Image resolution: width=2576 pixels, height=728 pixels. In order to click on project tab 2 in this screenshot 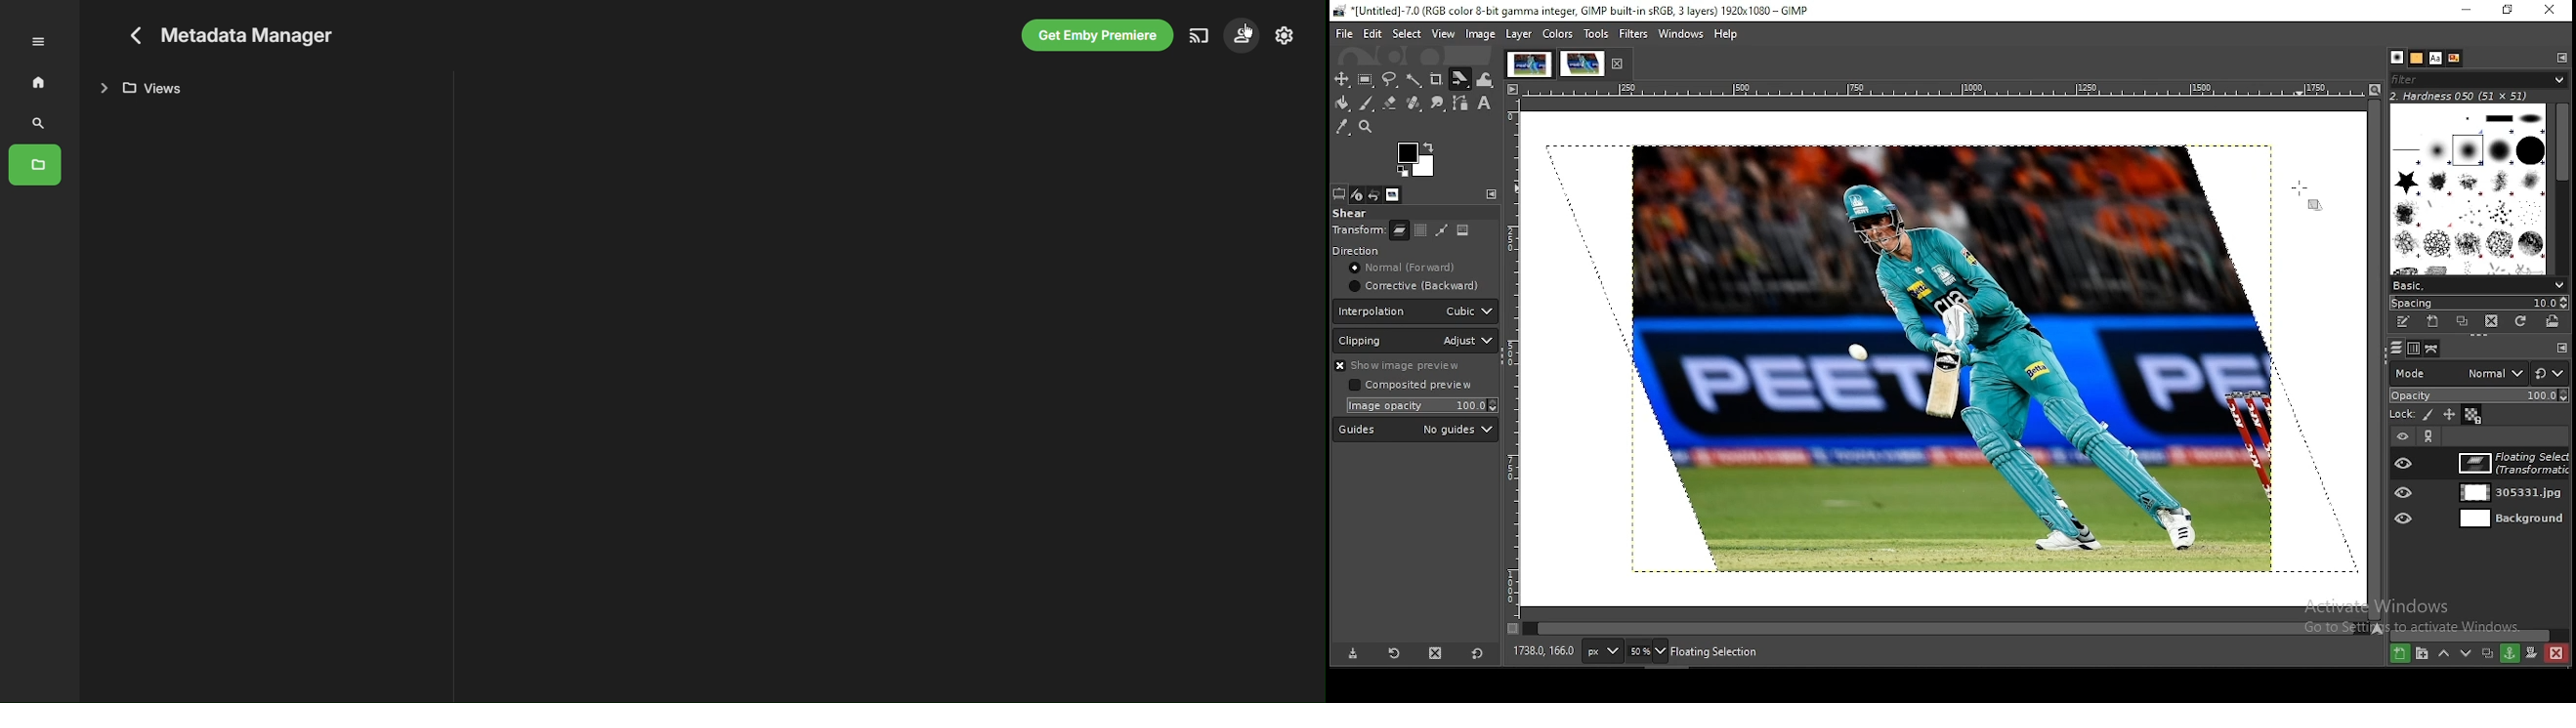, I will do `click(1583, 63)`.